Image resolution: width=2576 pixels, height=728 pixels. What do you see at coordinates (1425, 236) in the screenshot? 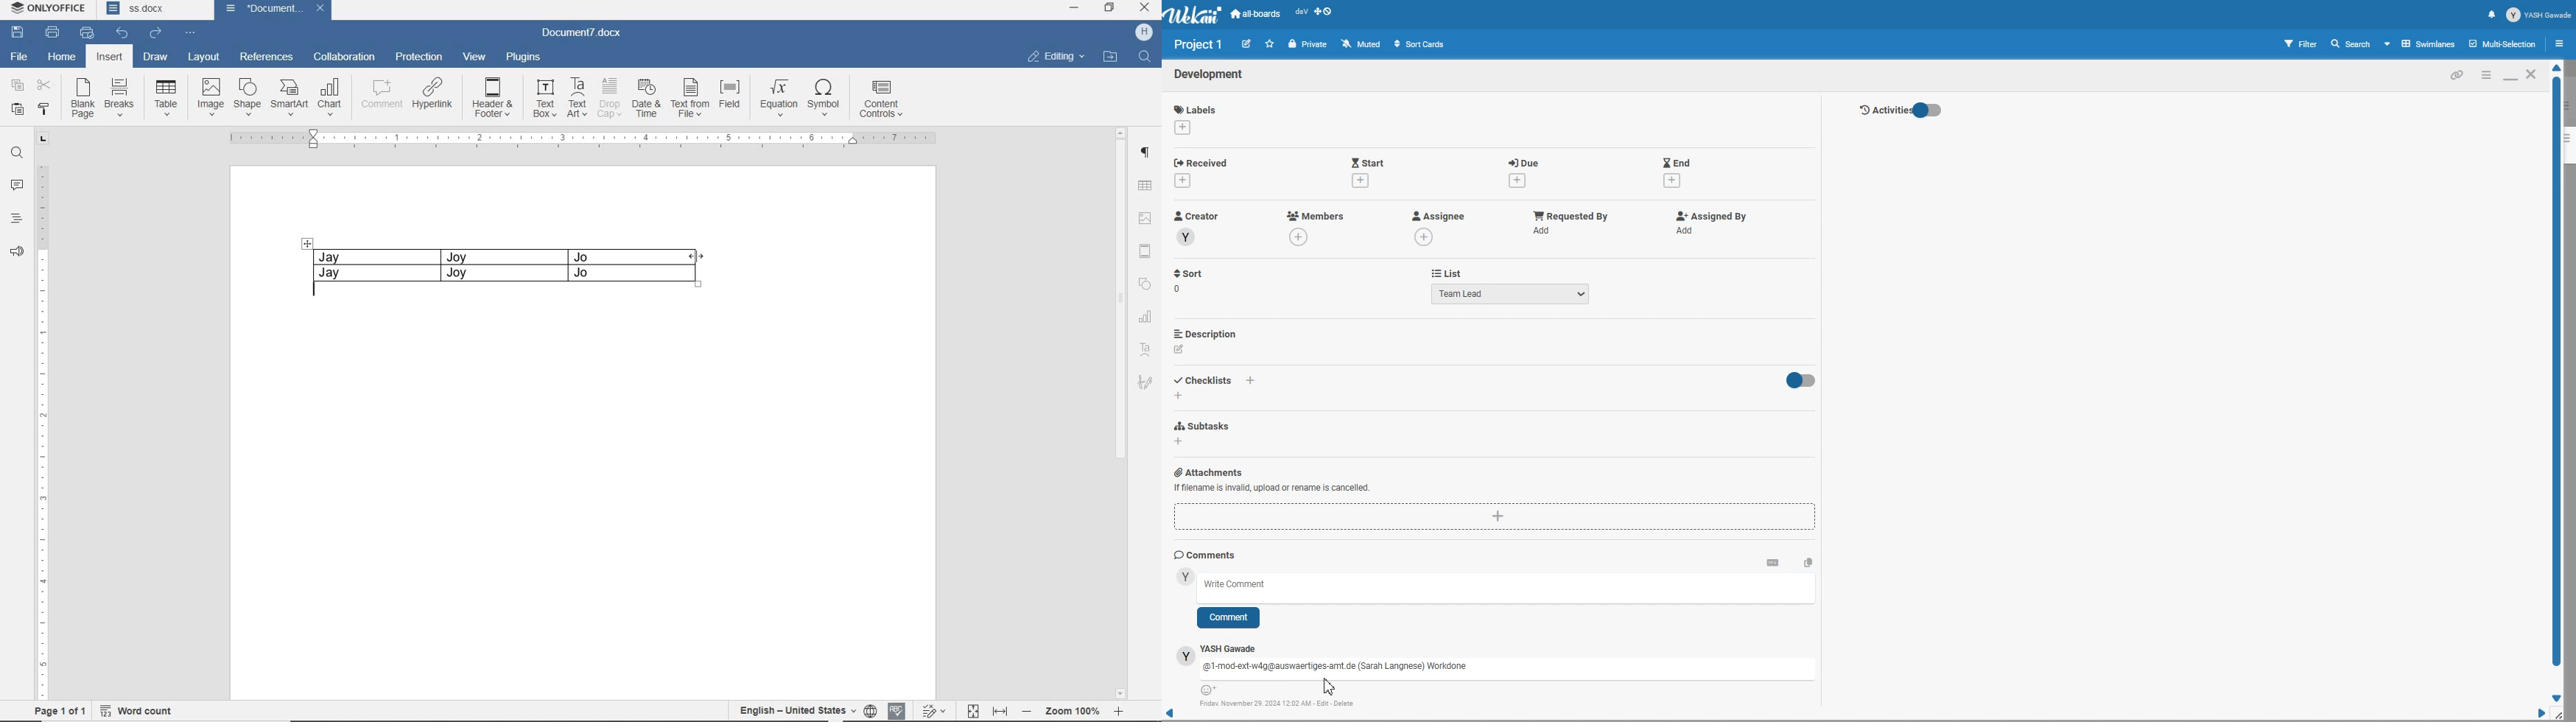
I see `add` at bounding box center [1425, 236].